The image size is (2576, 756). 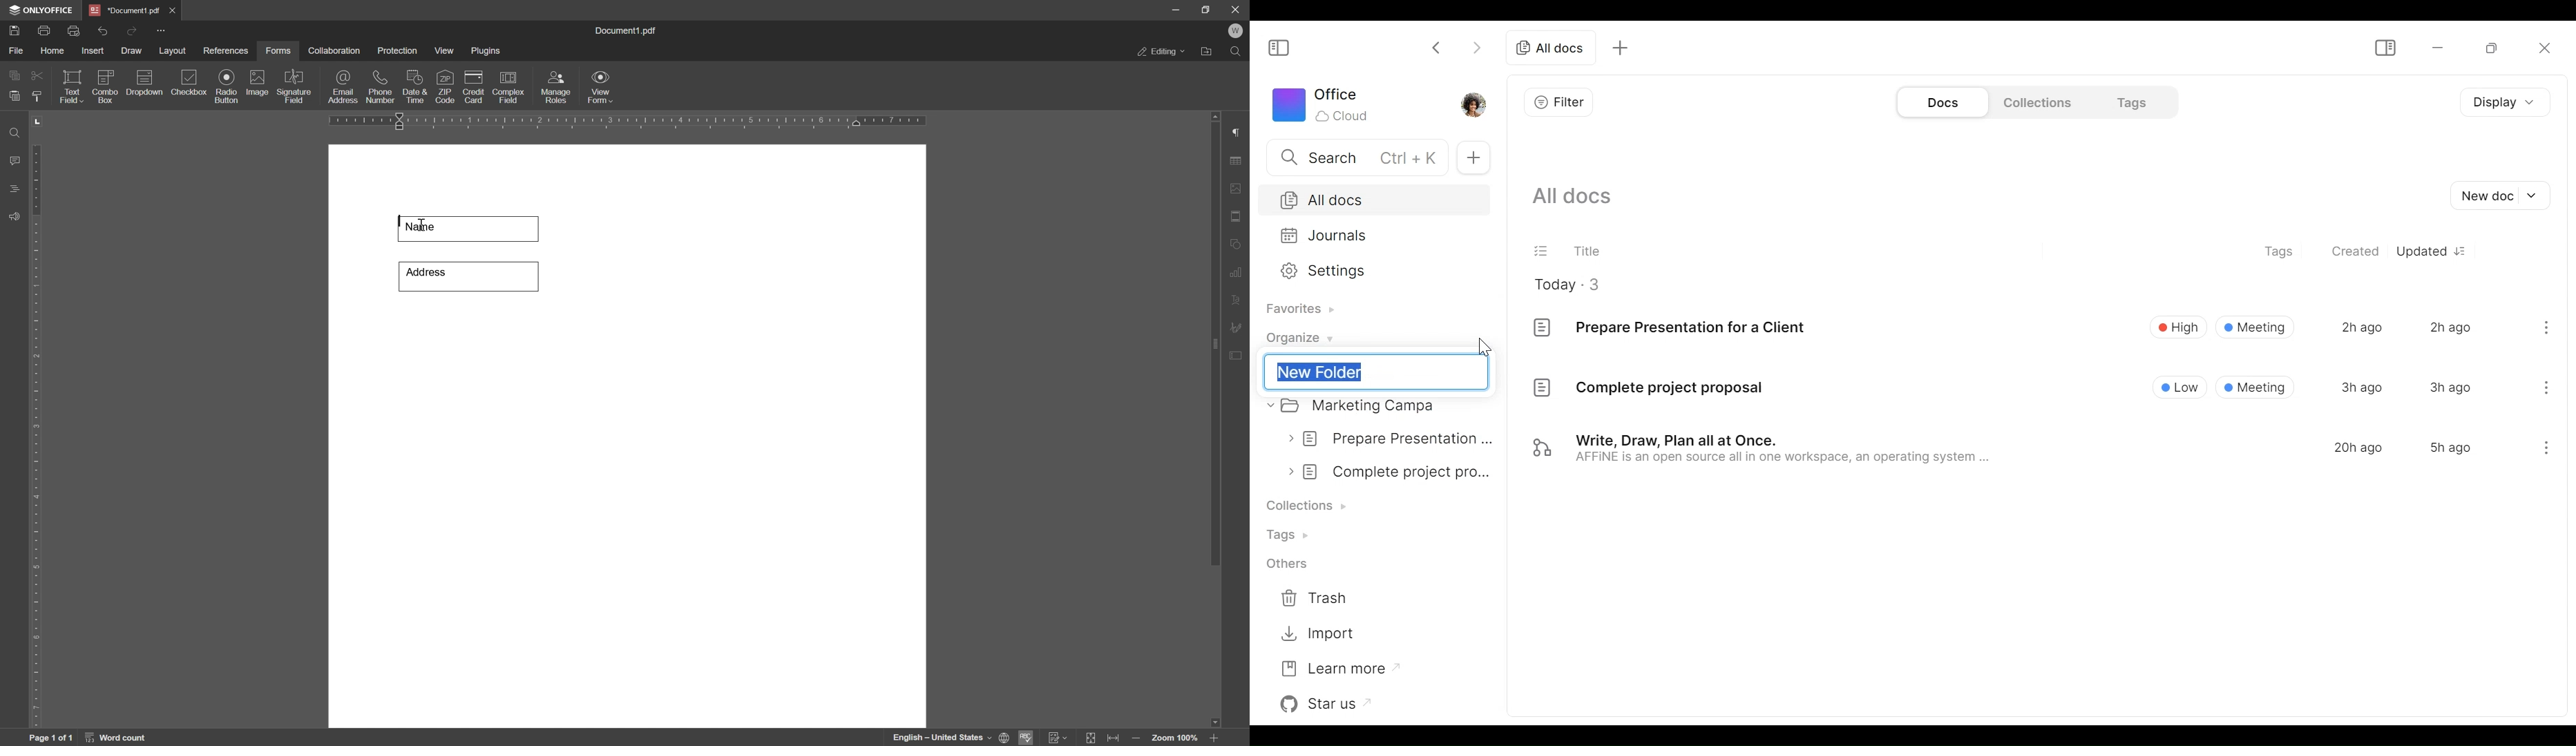 I want to click on Collections, so click(x=2036, y=102).